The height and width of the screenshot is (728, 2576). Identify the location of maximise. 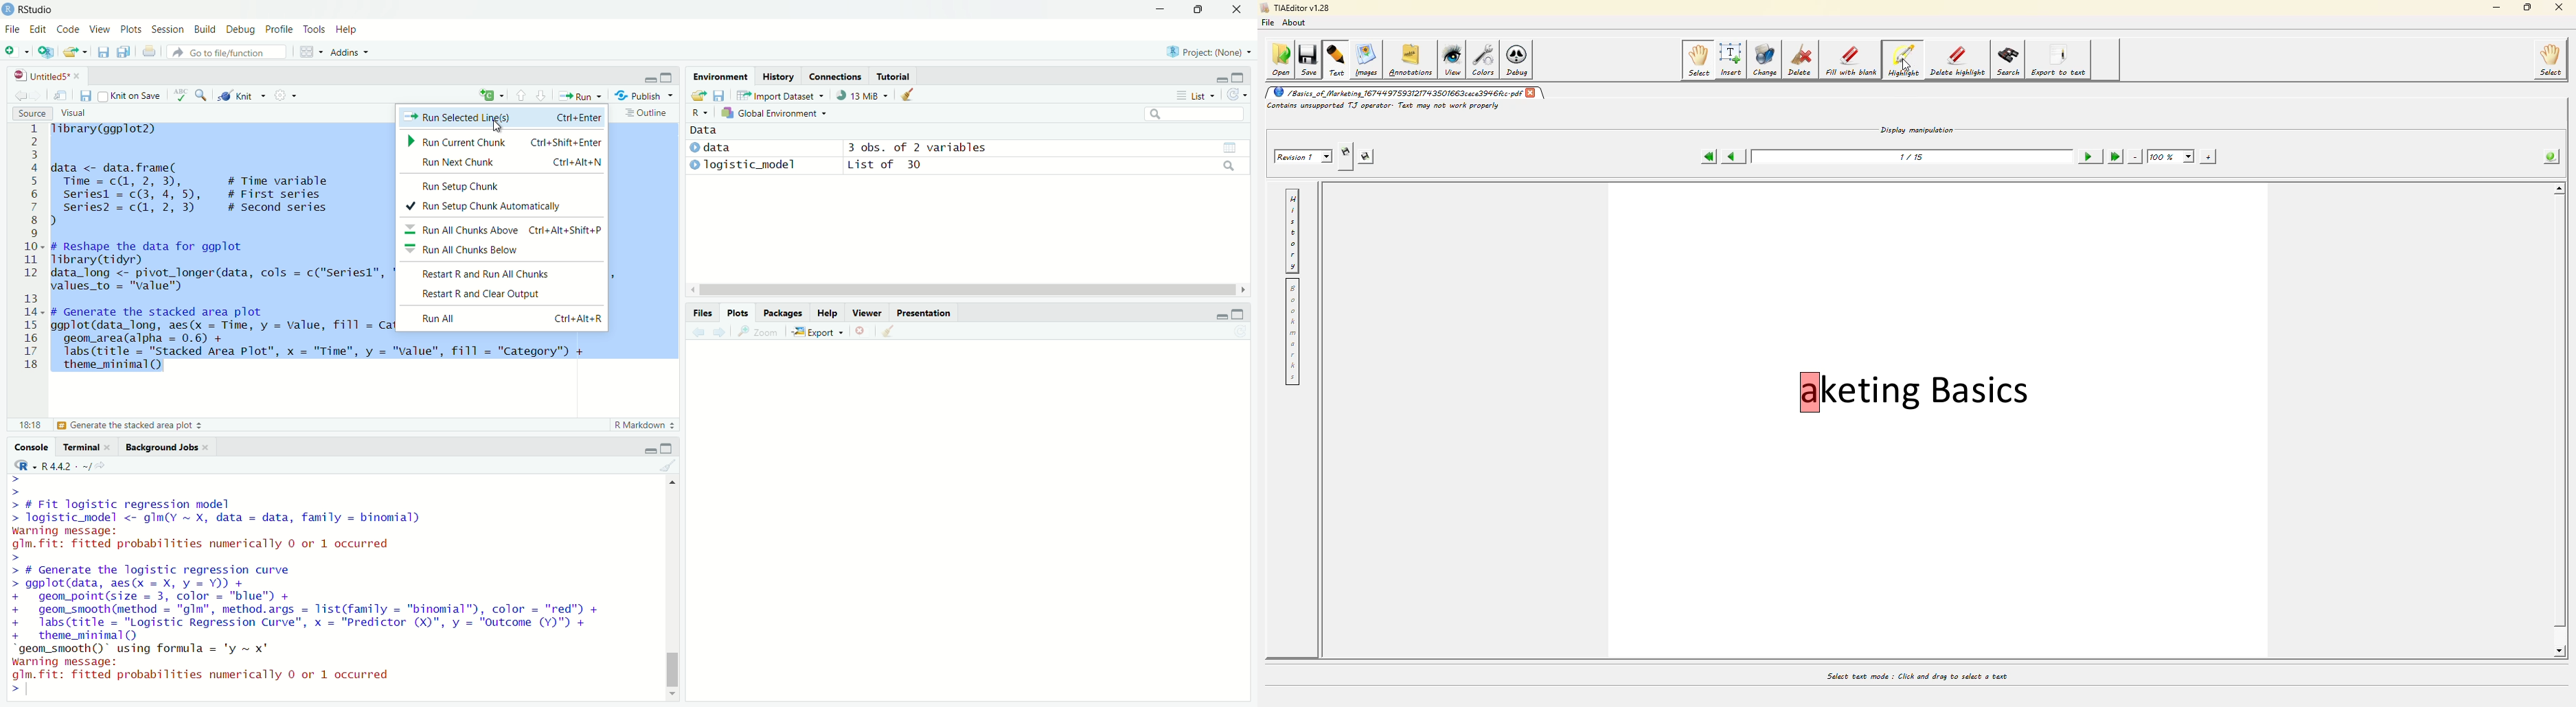
(1239, 312).